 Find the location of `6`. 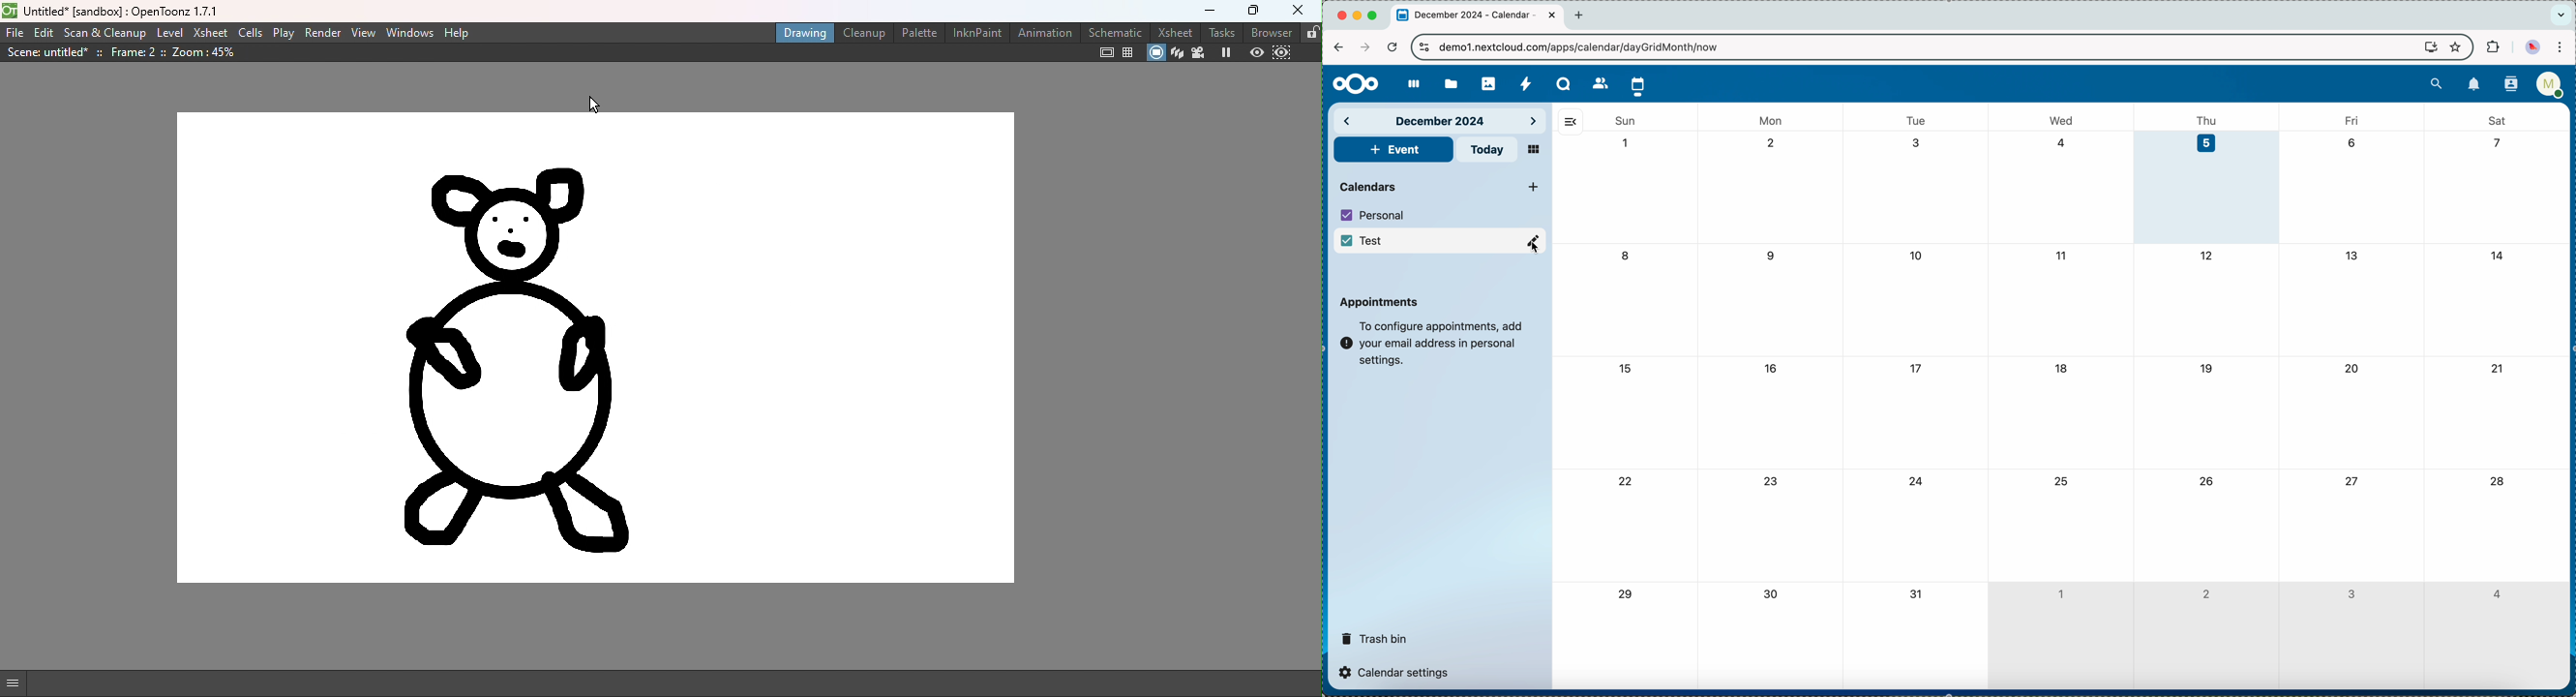

6 is located at coordinates (2352, 142).